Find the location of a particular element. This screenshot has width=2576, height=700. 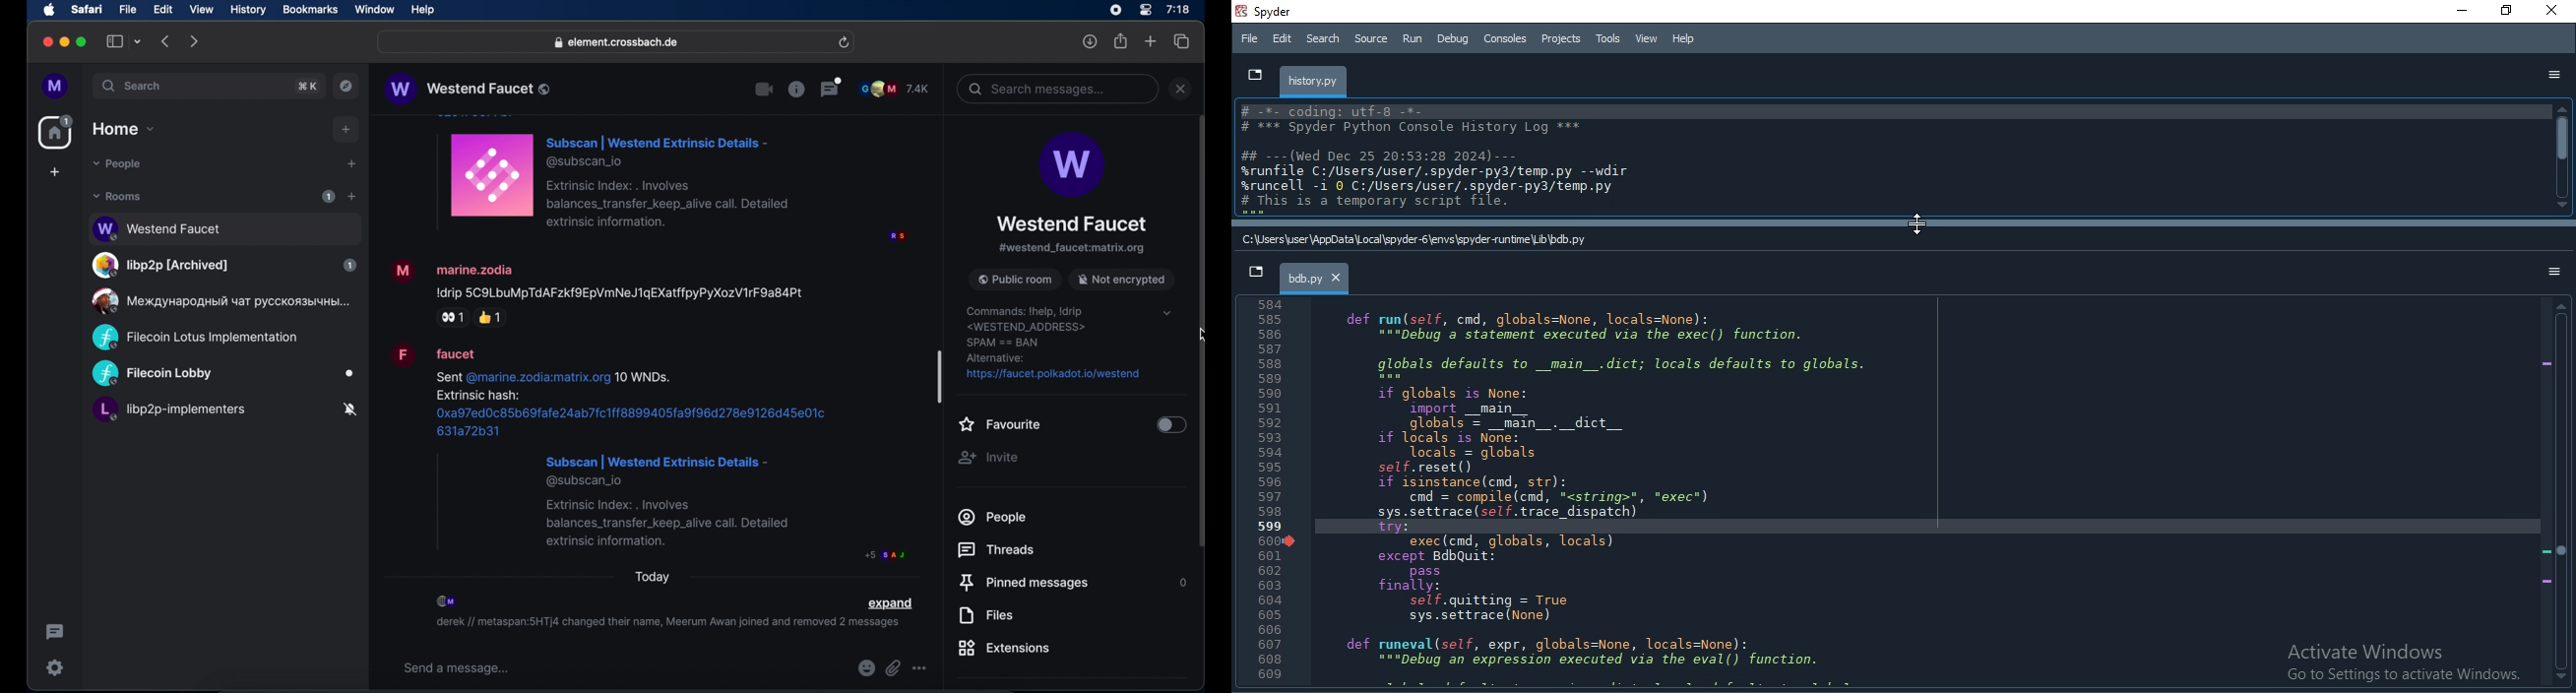

video call is located at coordinates (765, 90).